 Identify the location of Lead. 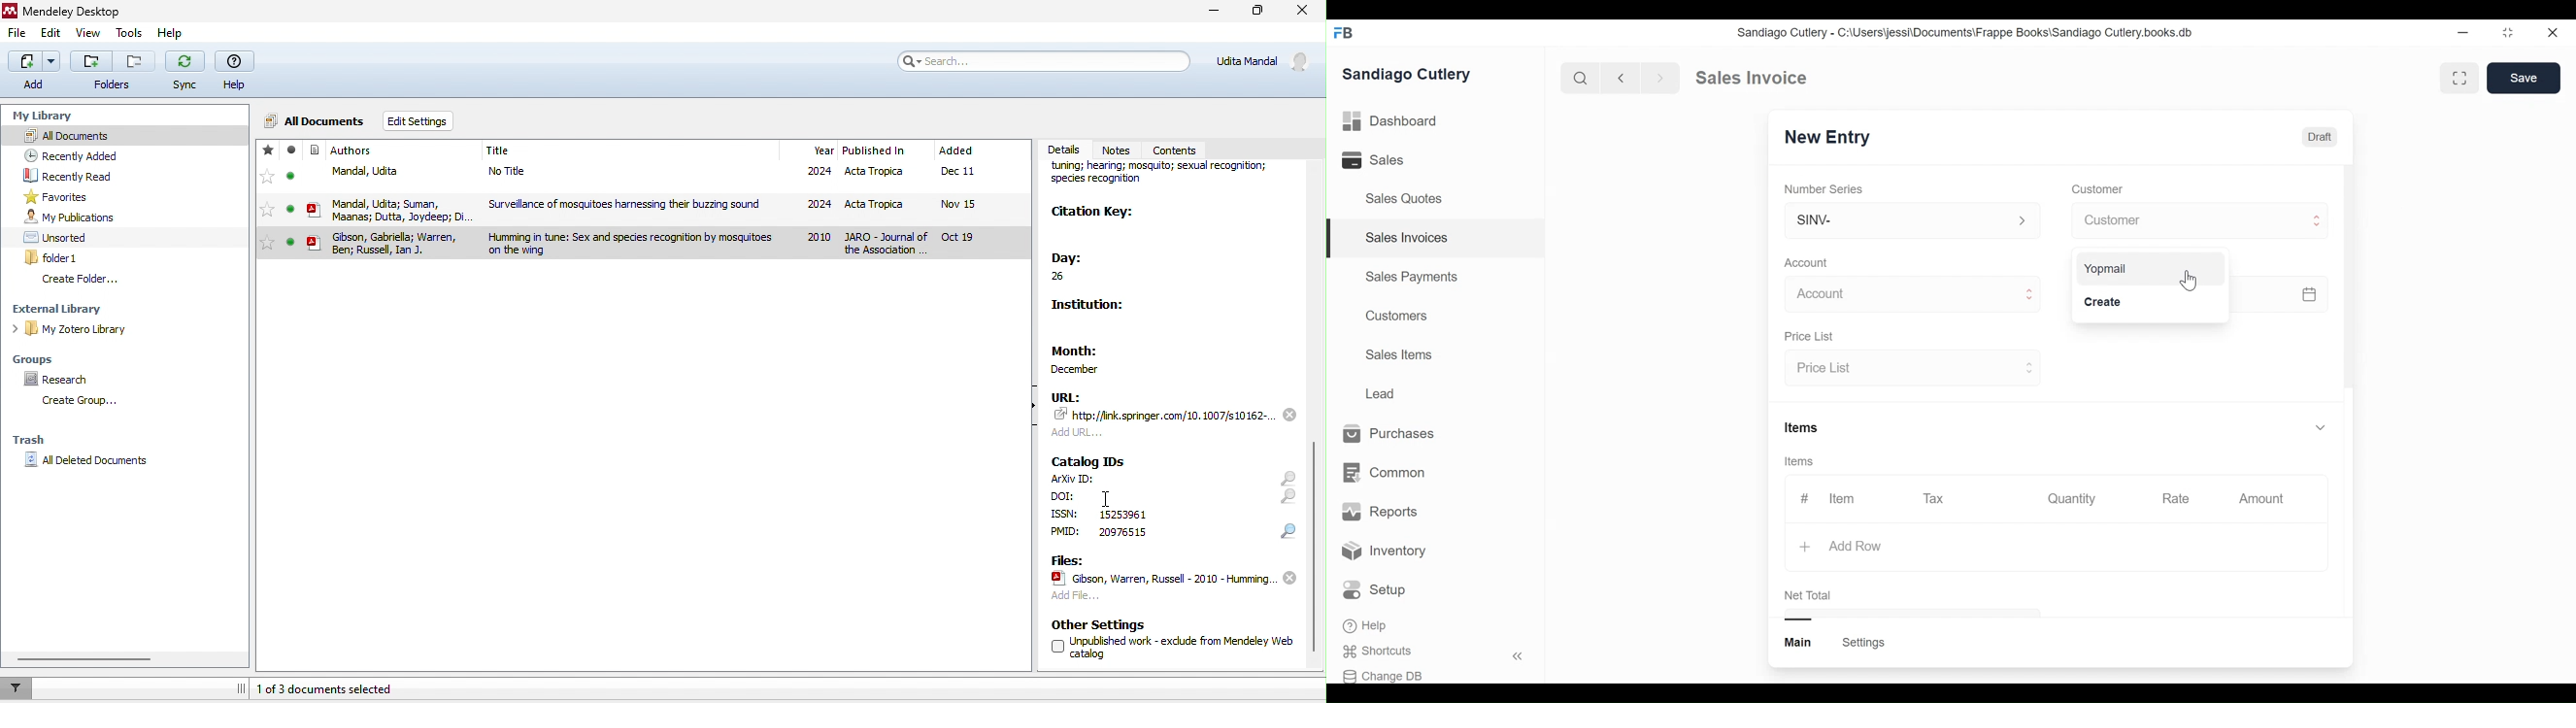
(1382, 393).